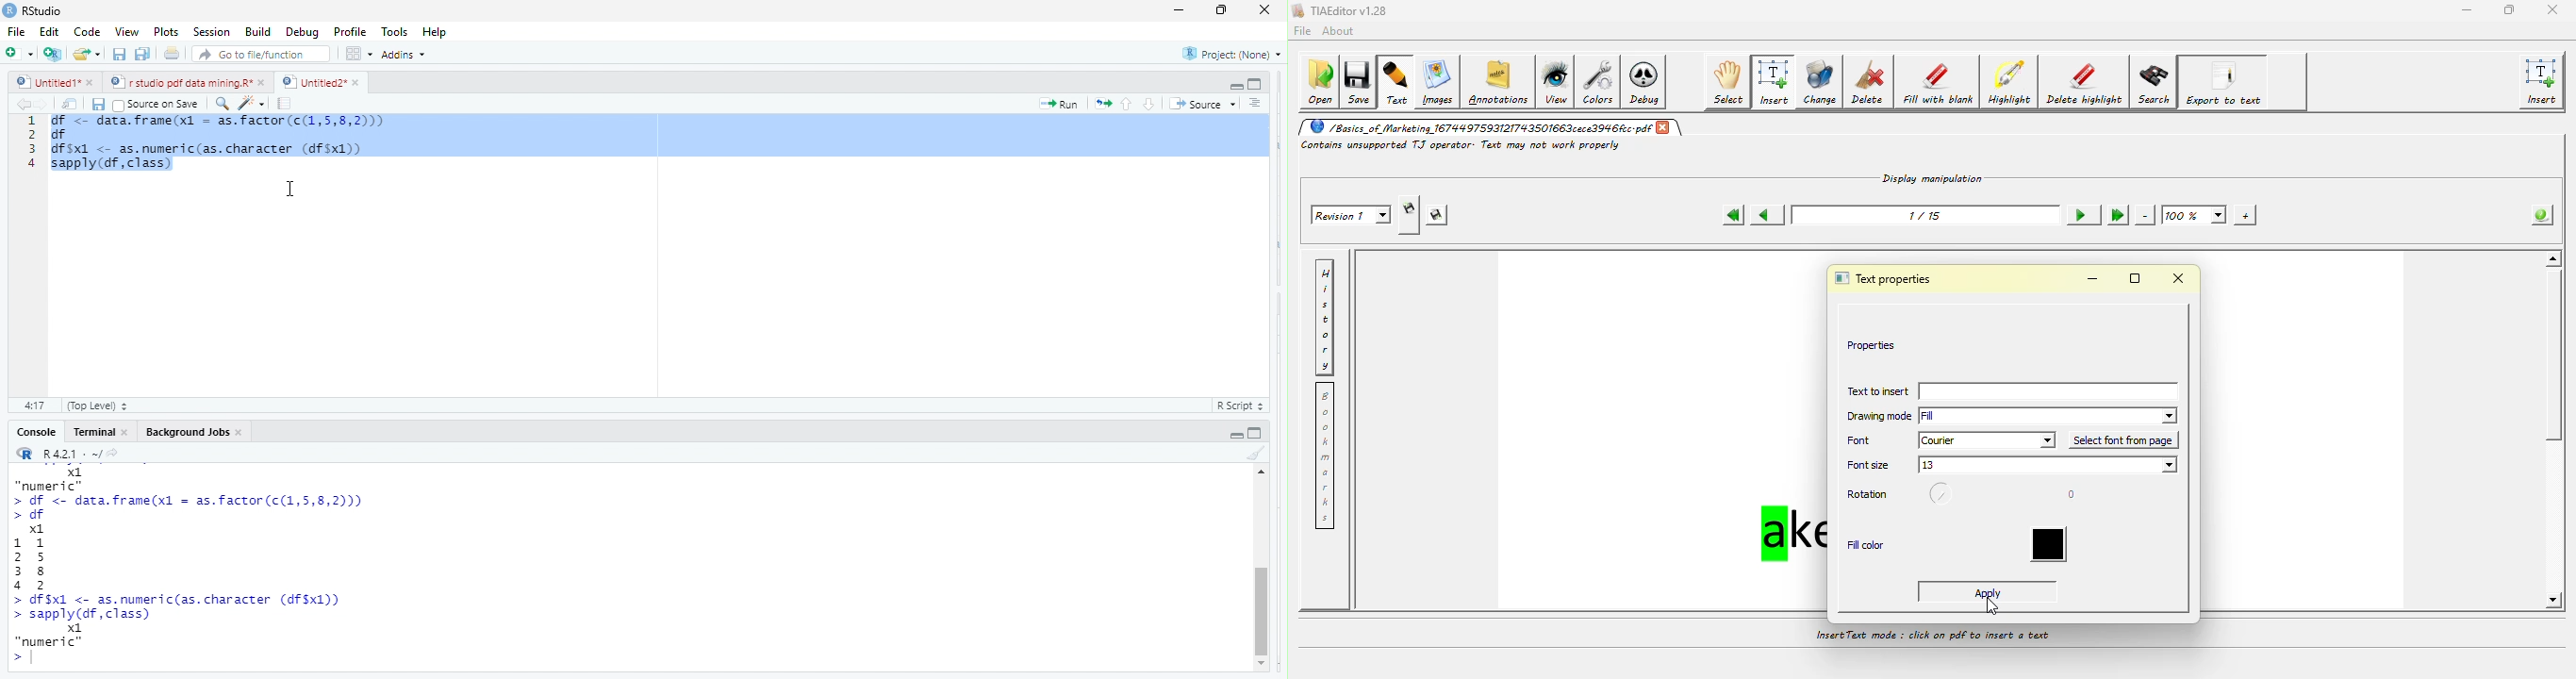 Image resolution: width=2576 pixels, height=700 pixels. What do you see at coordinates (19, 56) in the screenshot?
I see `new file` at bounding box center [19, 56].